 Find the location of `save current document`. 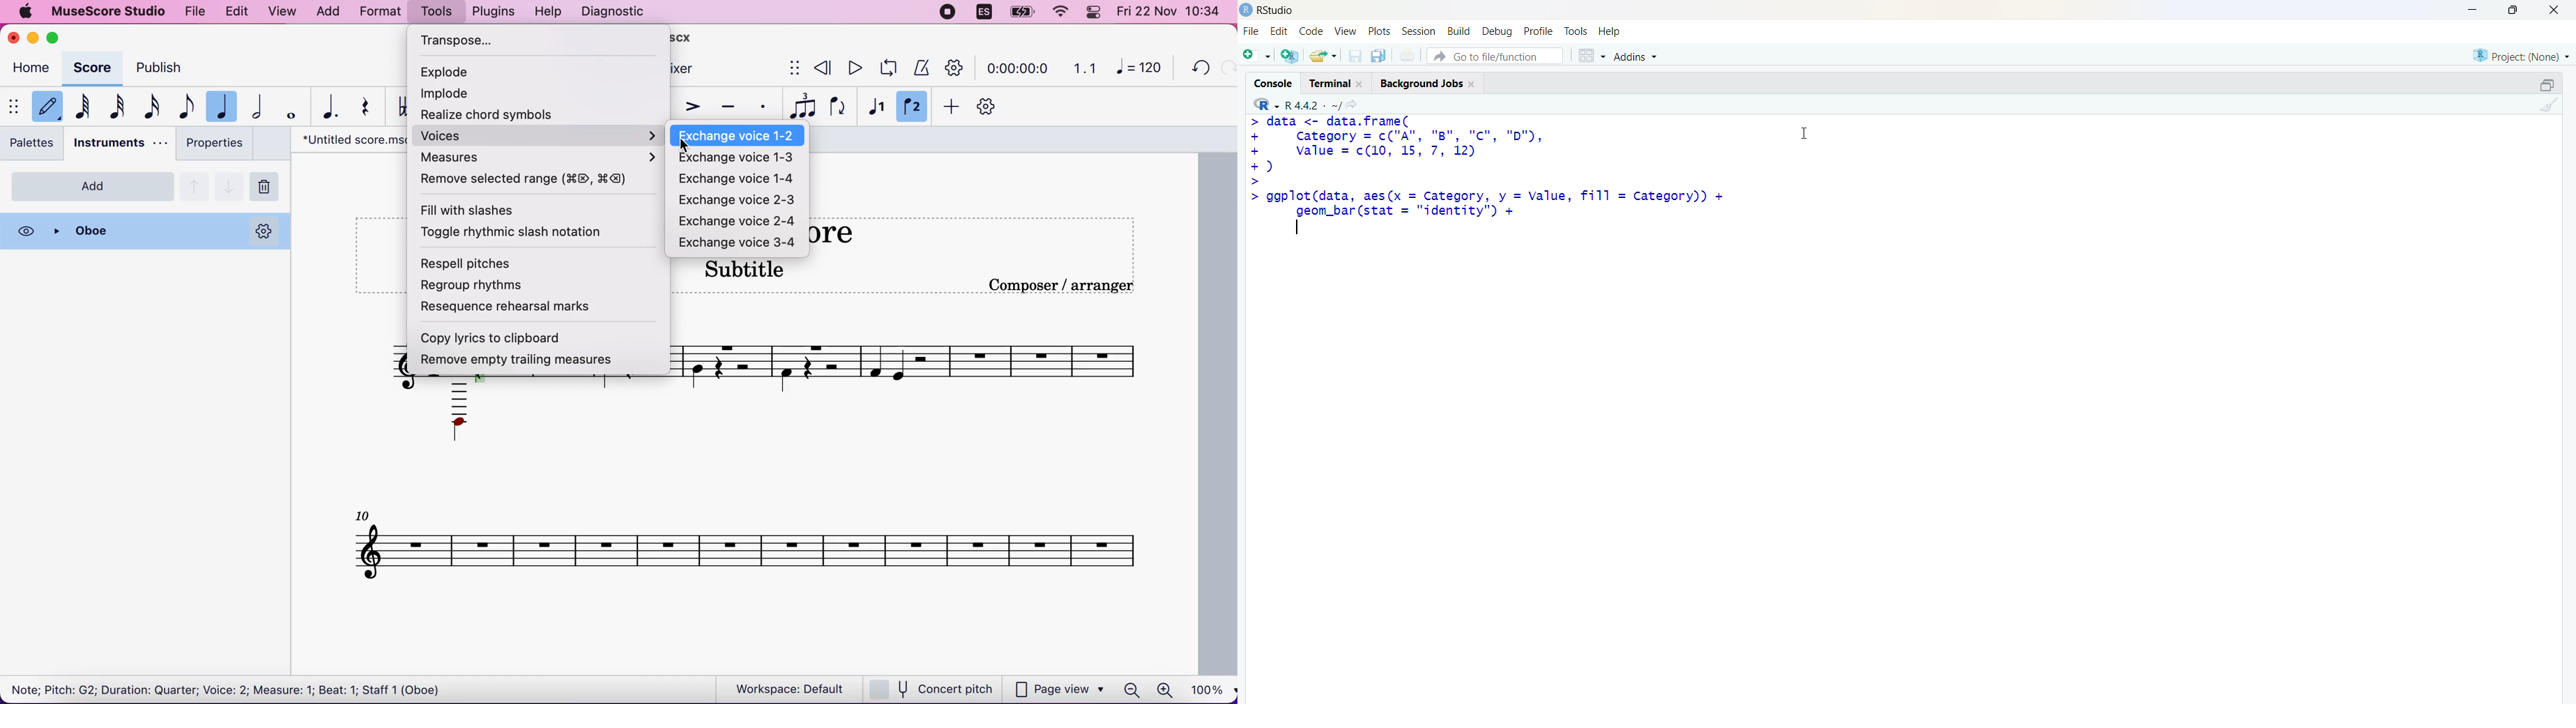

save current document is located at coordinates (1355, 56).